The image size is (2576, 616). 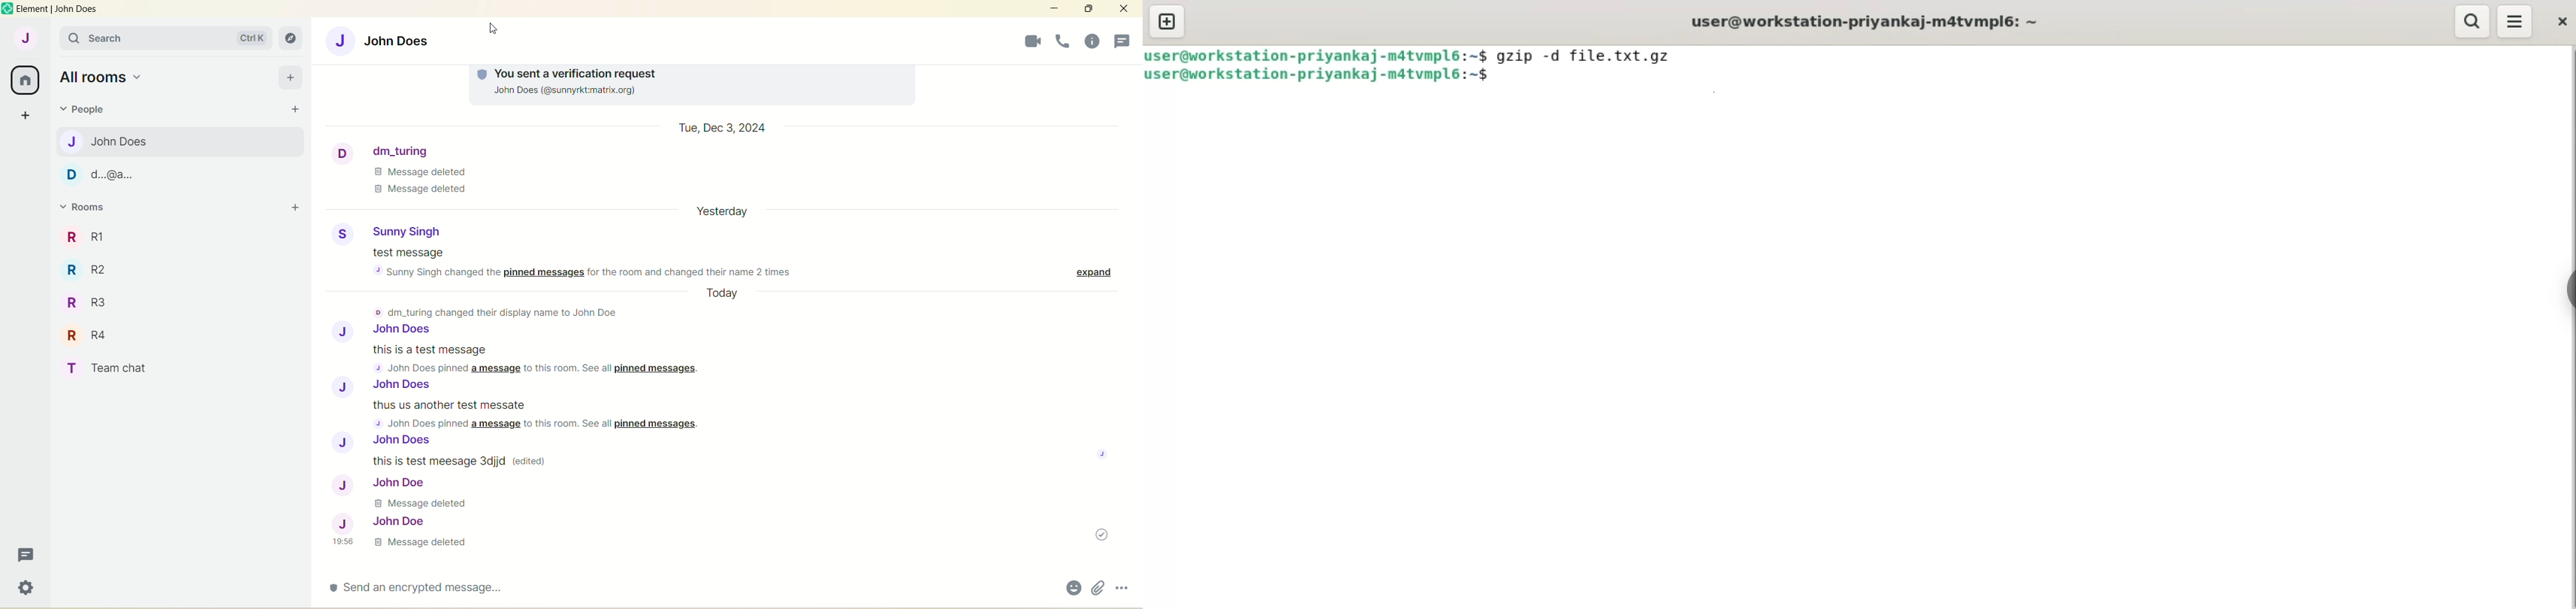 What do you see at coordinates (1071, 586) in the screenshot?
I see `emoji` at bounding box center [1071, 586].